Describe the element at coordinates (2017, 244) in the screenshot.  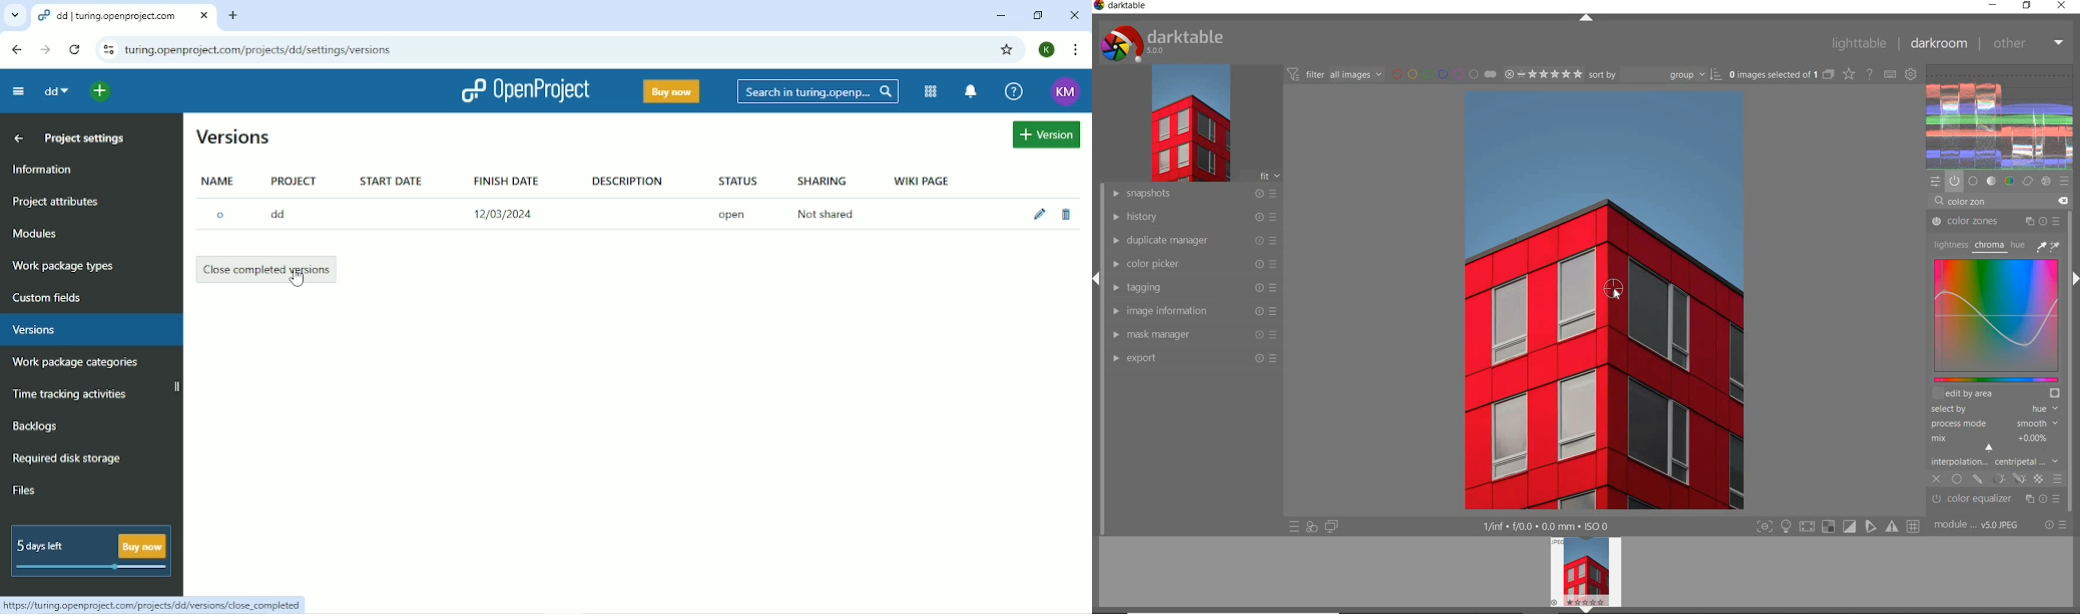
I see `HUE` at that location.